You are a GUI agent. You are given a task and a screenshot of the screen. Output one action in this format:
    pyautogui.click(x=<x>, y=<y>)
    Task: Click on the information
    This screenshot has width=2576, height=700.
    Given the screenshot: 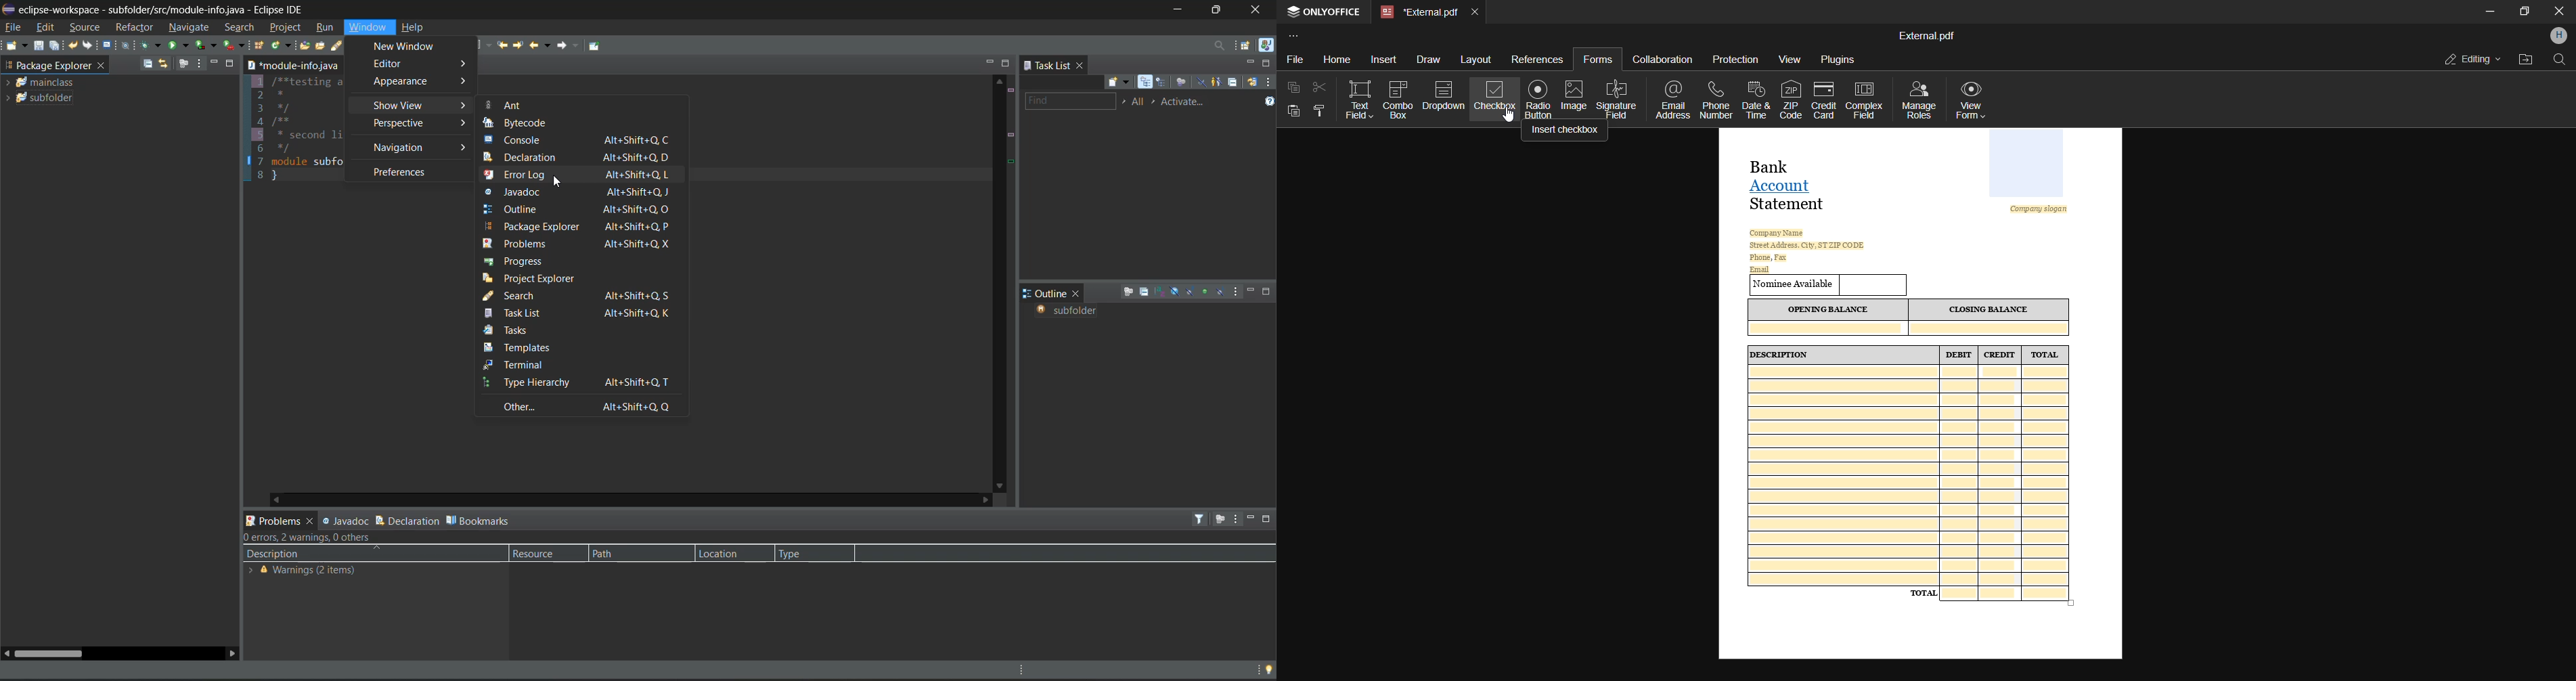 What is the action you would take?
    pyautogui.click(x=315, y=571)
    